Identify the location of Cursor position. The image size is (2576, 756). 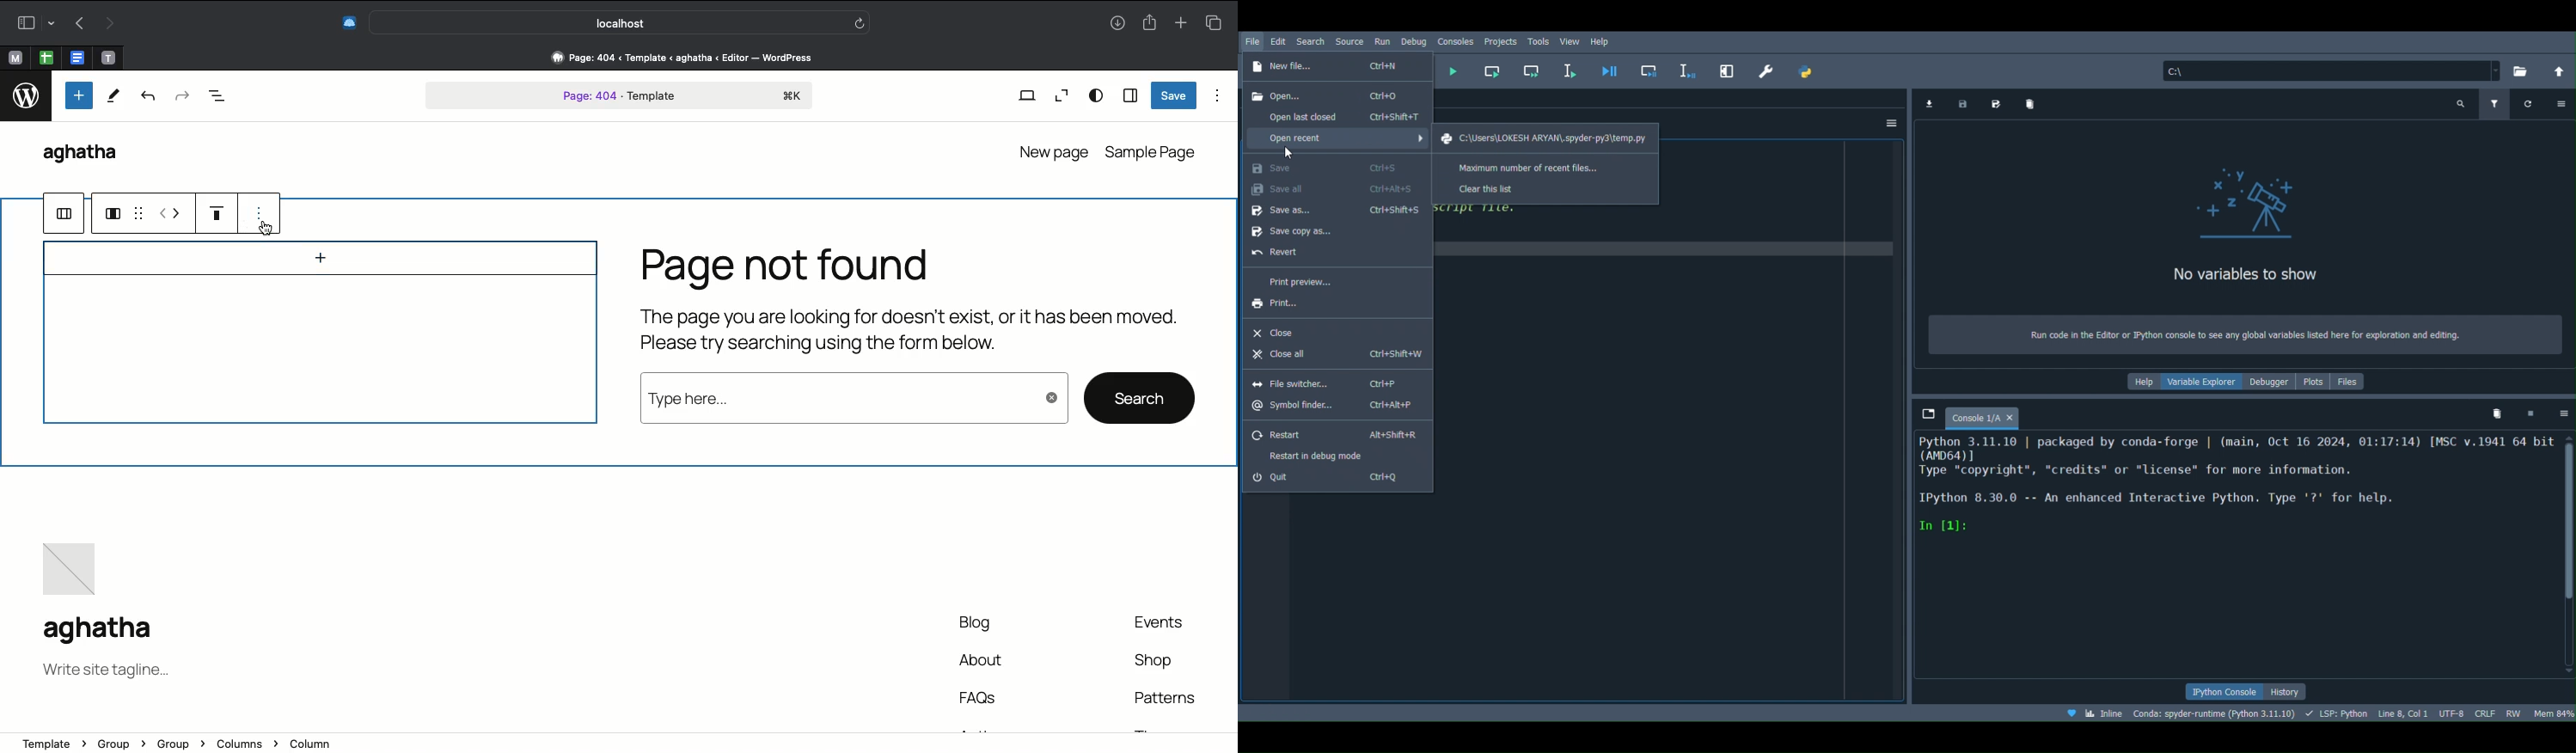
(2402, 712).